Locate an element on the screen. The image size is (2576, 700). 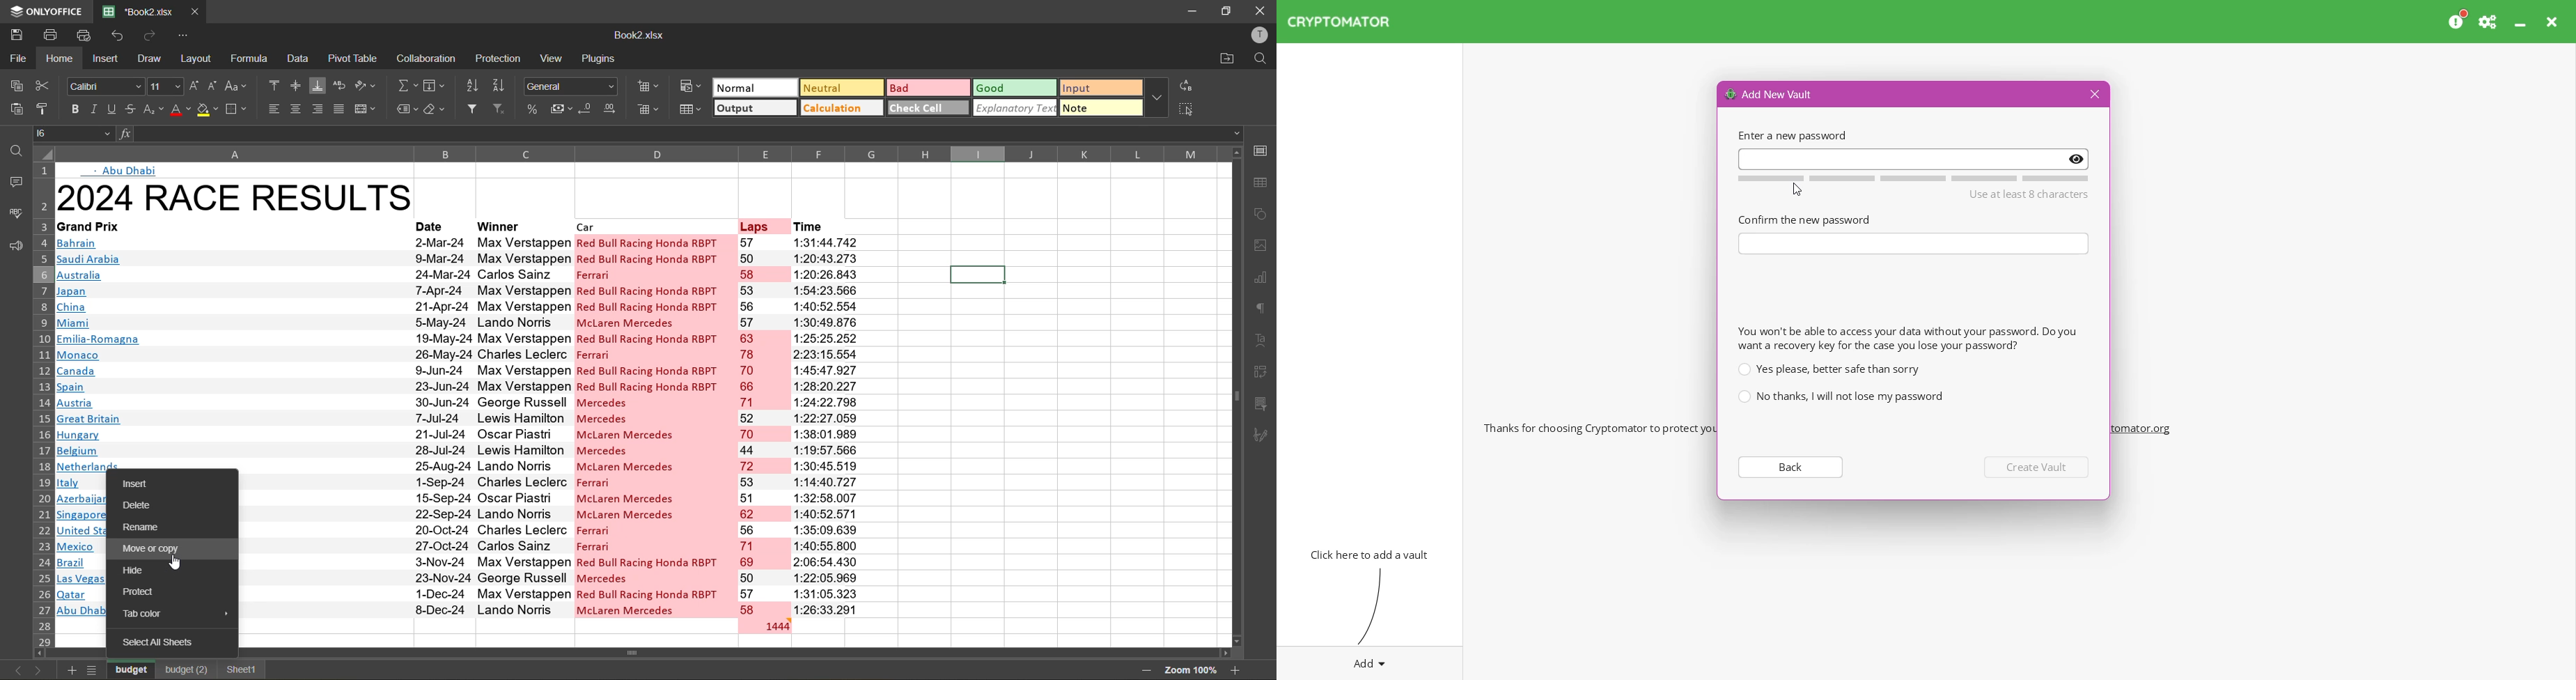
clear is located at coordinates (440, 110).